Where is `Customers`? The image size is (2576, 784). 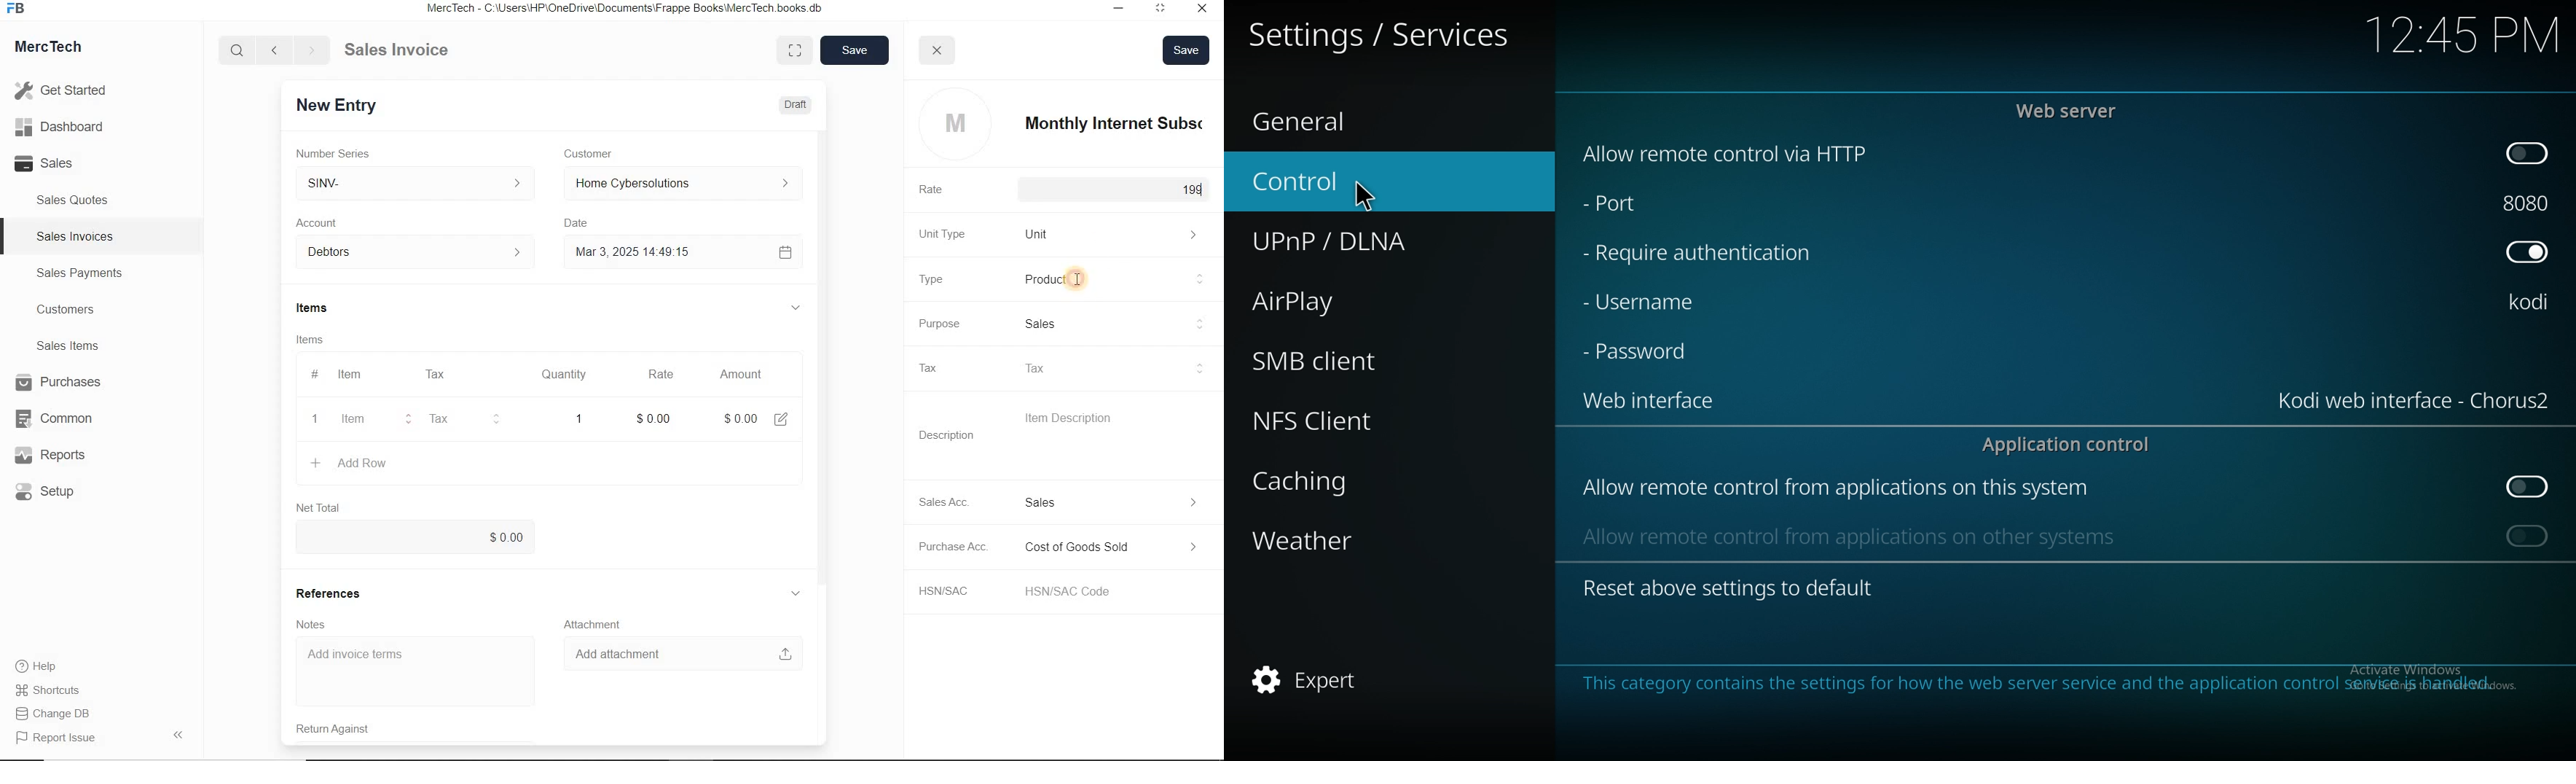
Customers is located at coordinates (79, 310).